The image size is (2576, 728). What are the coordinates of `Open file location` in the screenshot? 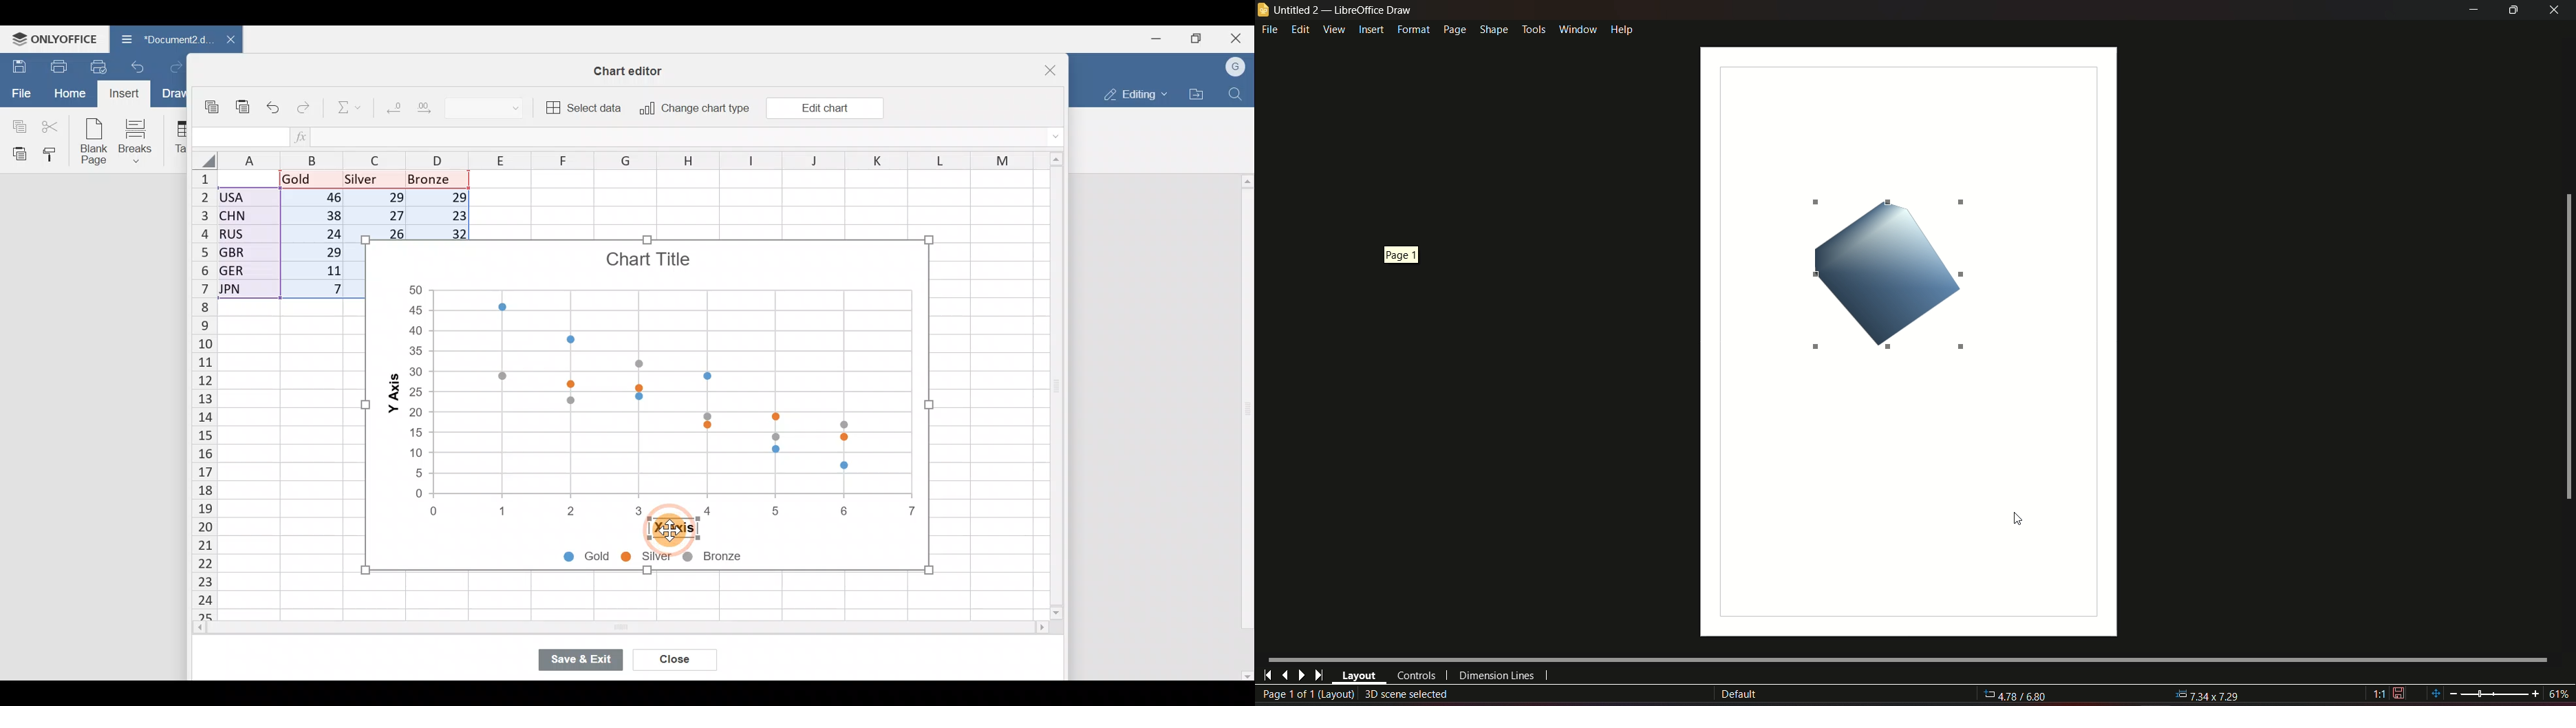 It's located at (1199, 93).